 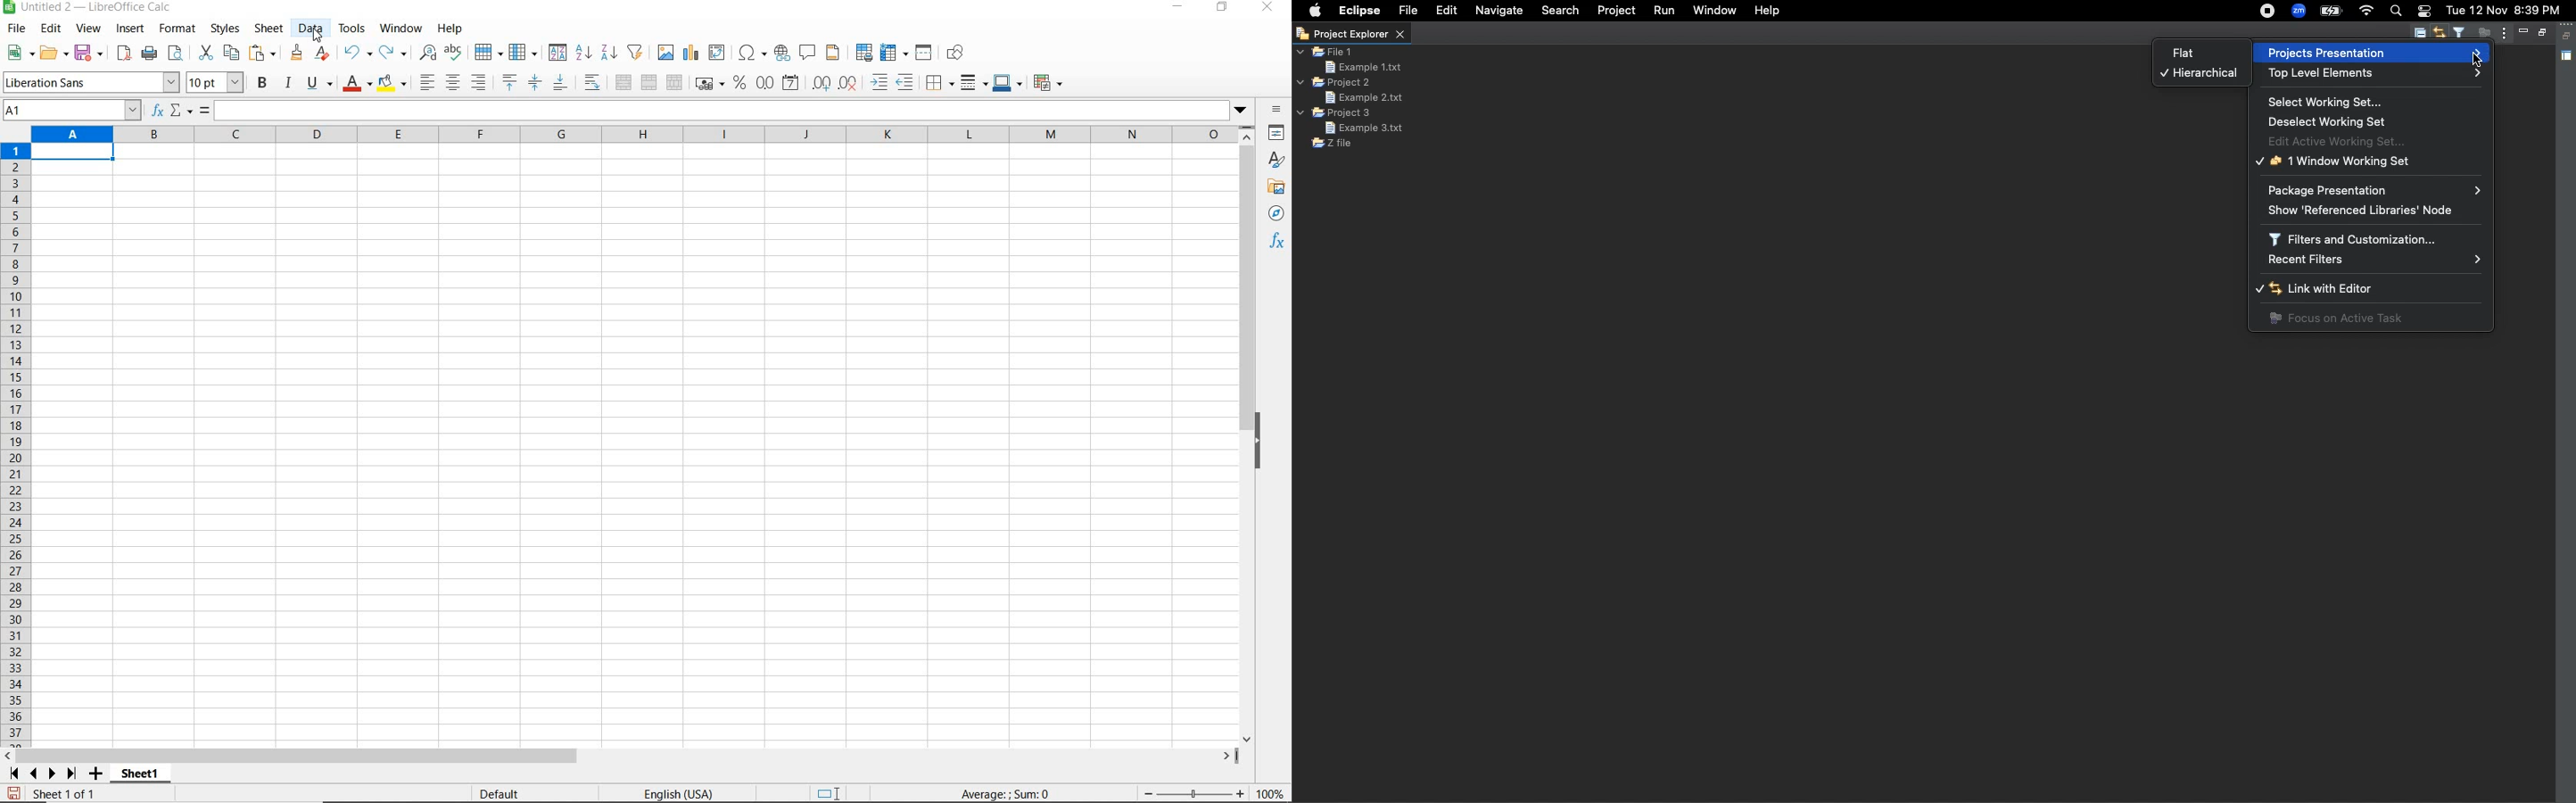 What do you see at coordinates (721, 112) in the screenshot?
I see `expand formula bar/input line` at bounding box center [721, 112].